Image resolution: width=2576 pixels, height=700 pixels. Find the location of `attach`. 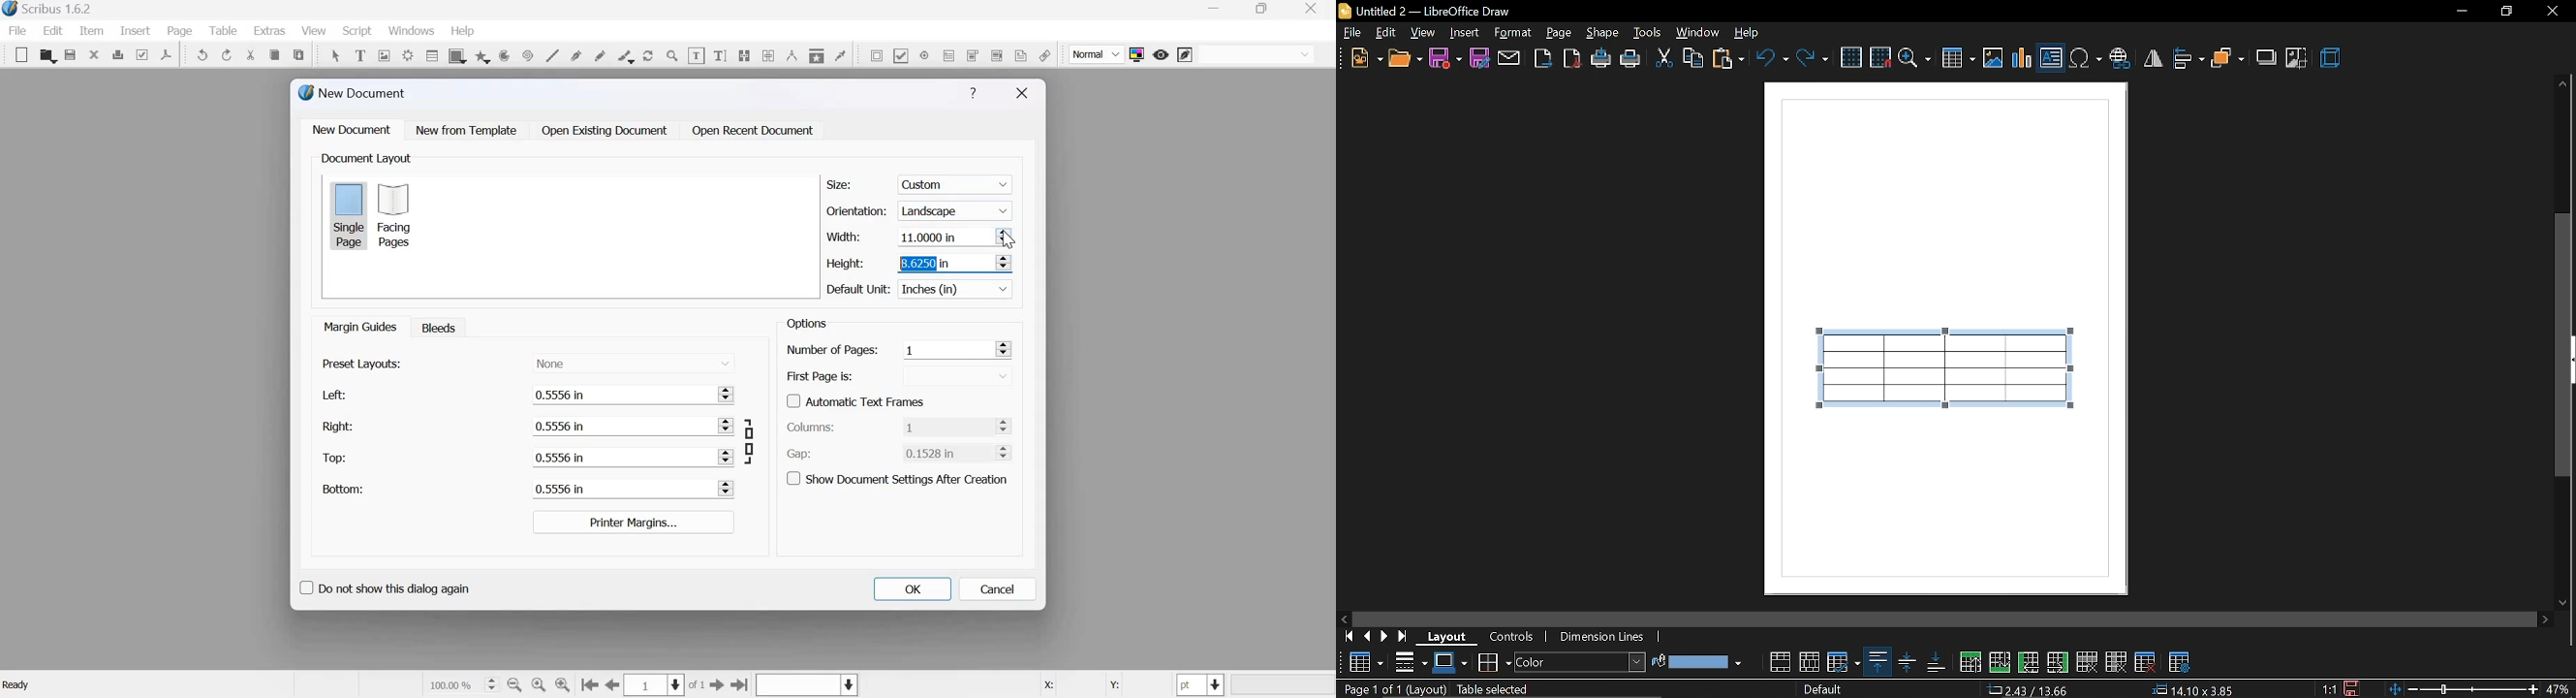

attach is located at coordinates (1509, 58).